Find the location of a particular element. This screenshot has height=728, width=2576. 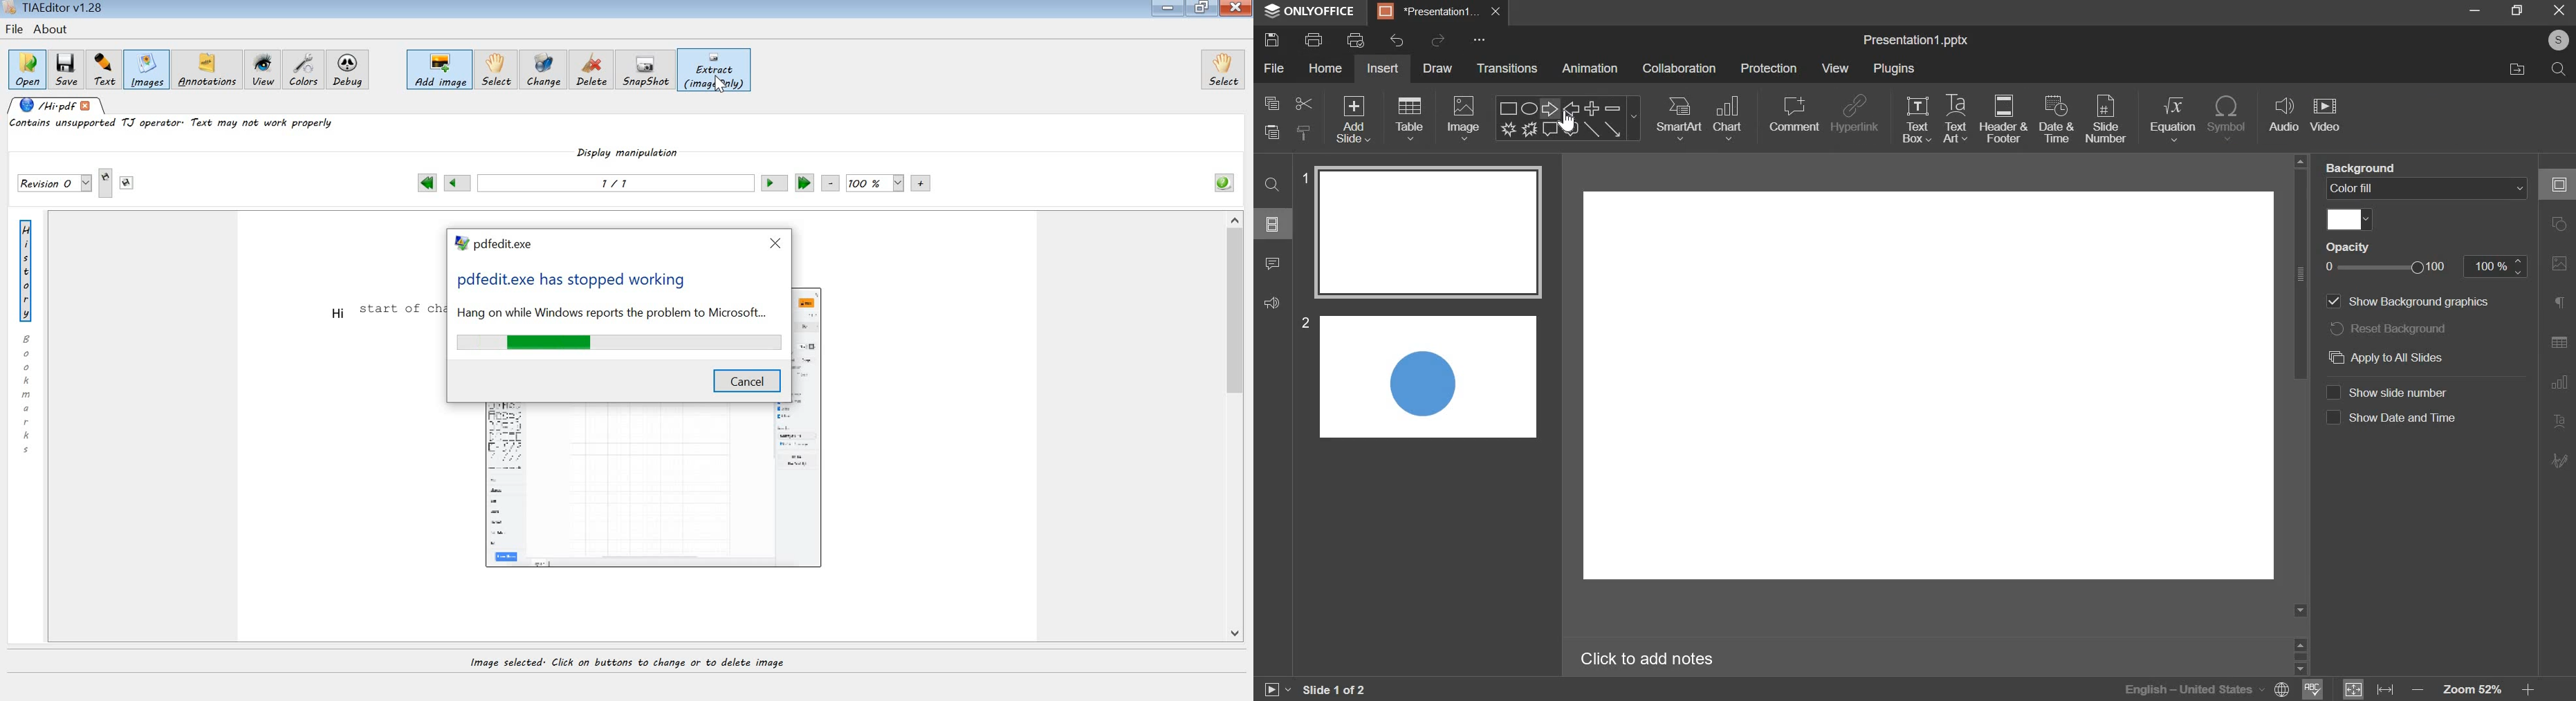

slide is located at coordinates (1273, 223).